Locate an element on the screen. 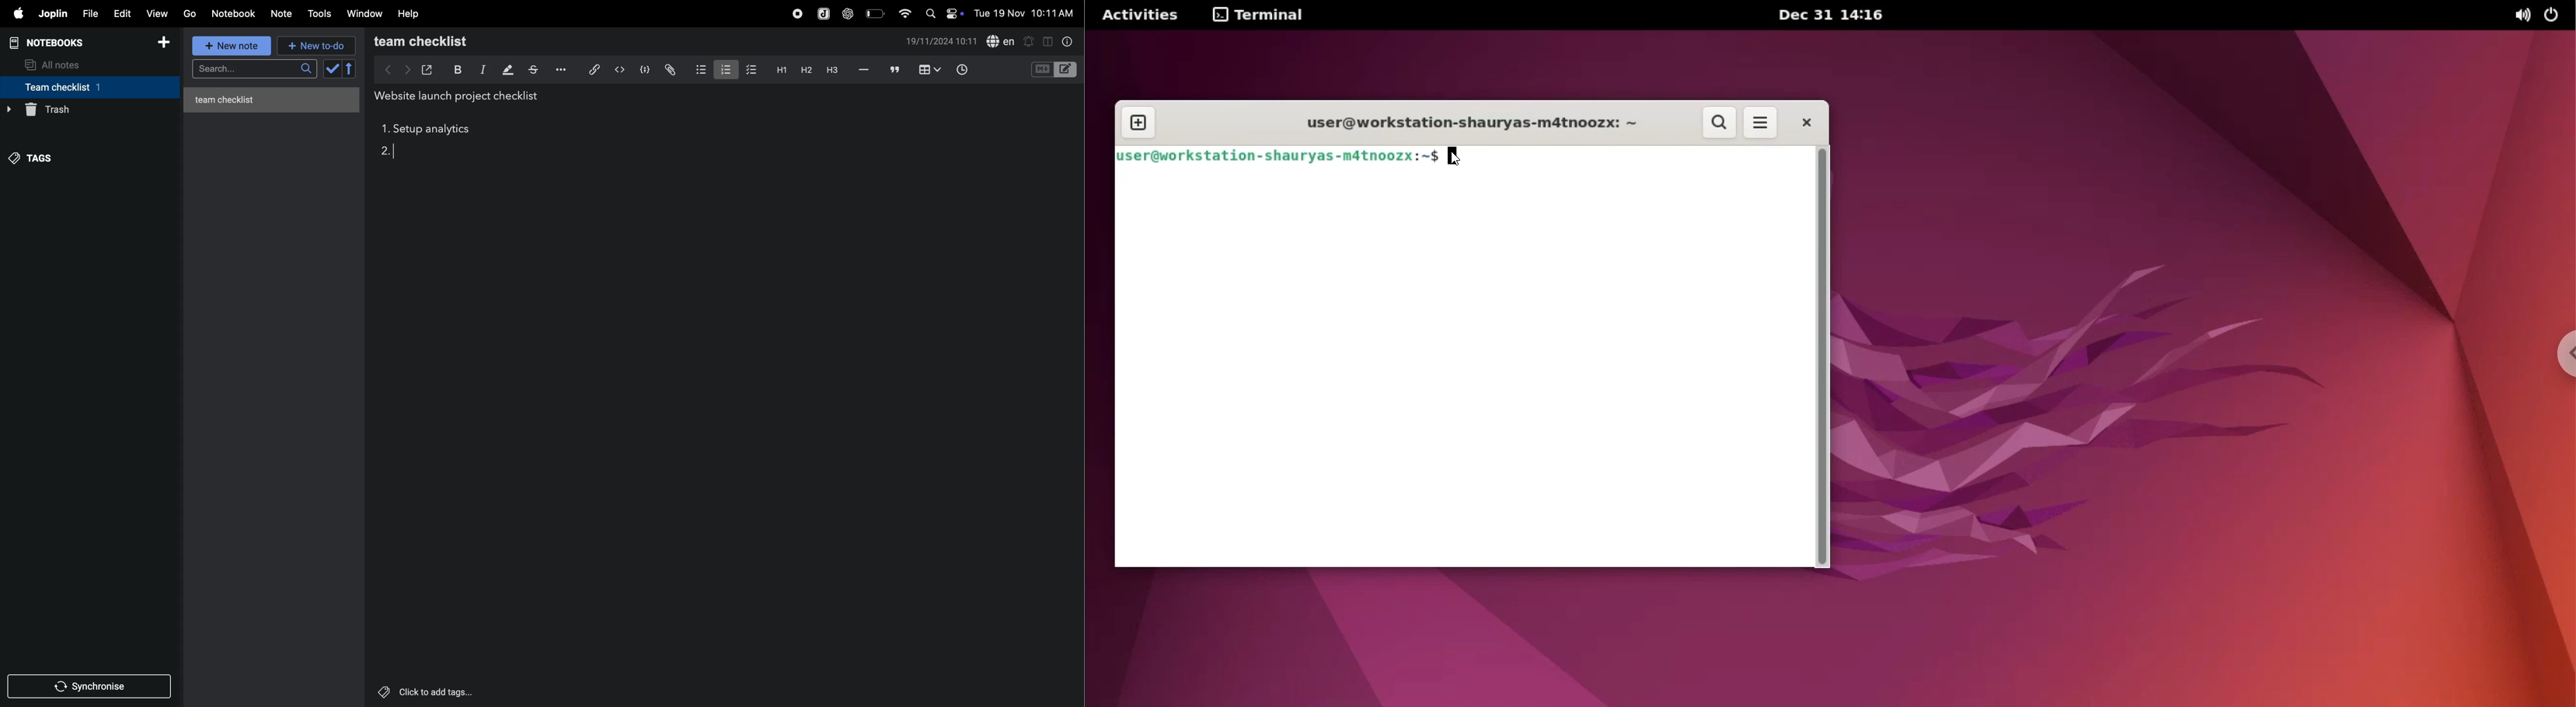  tags is located at coordinates (37, 156).